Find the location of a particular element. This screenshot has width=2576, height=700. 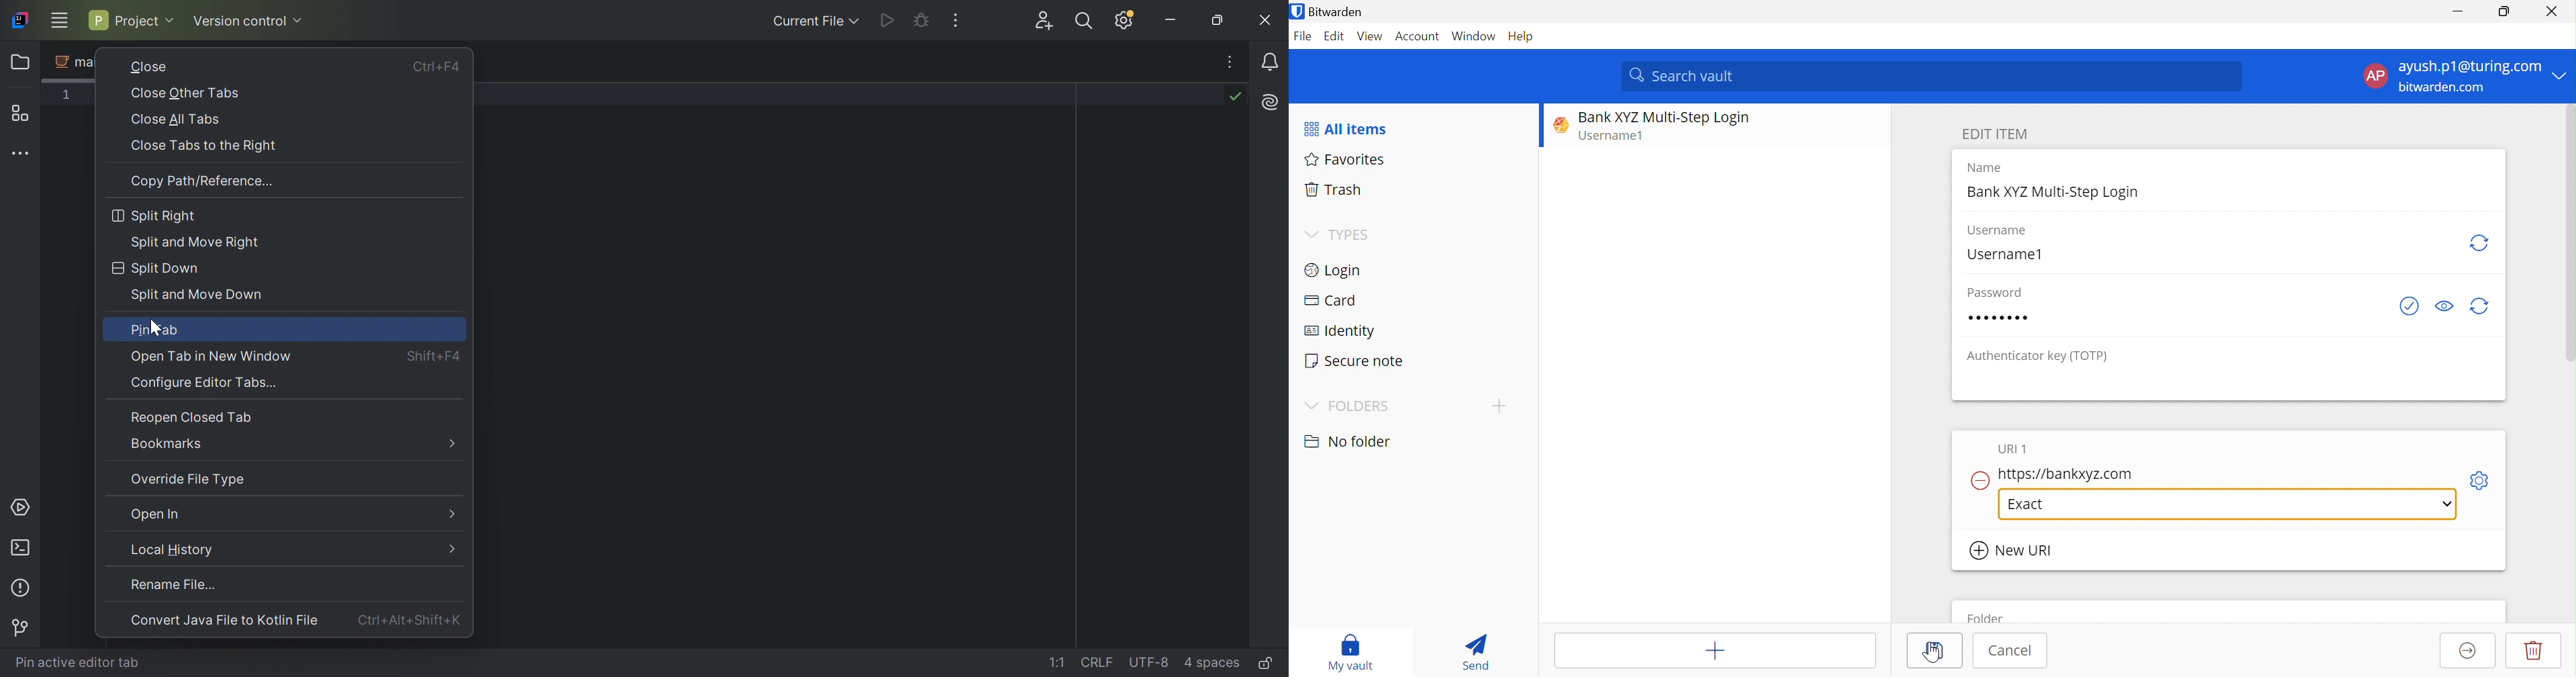

Current file is located at coordinates (815, 20).